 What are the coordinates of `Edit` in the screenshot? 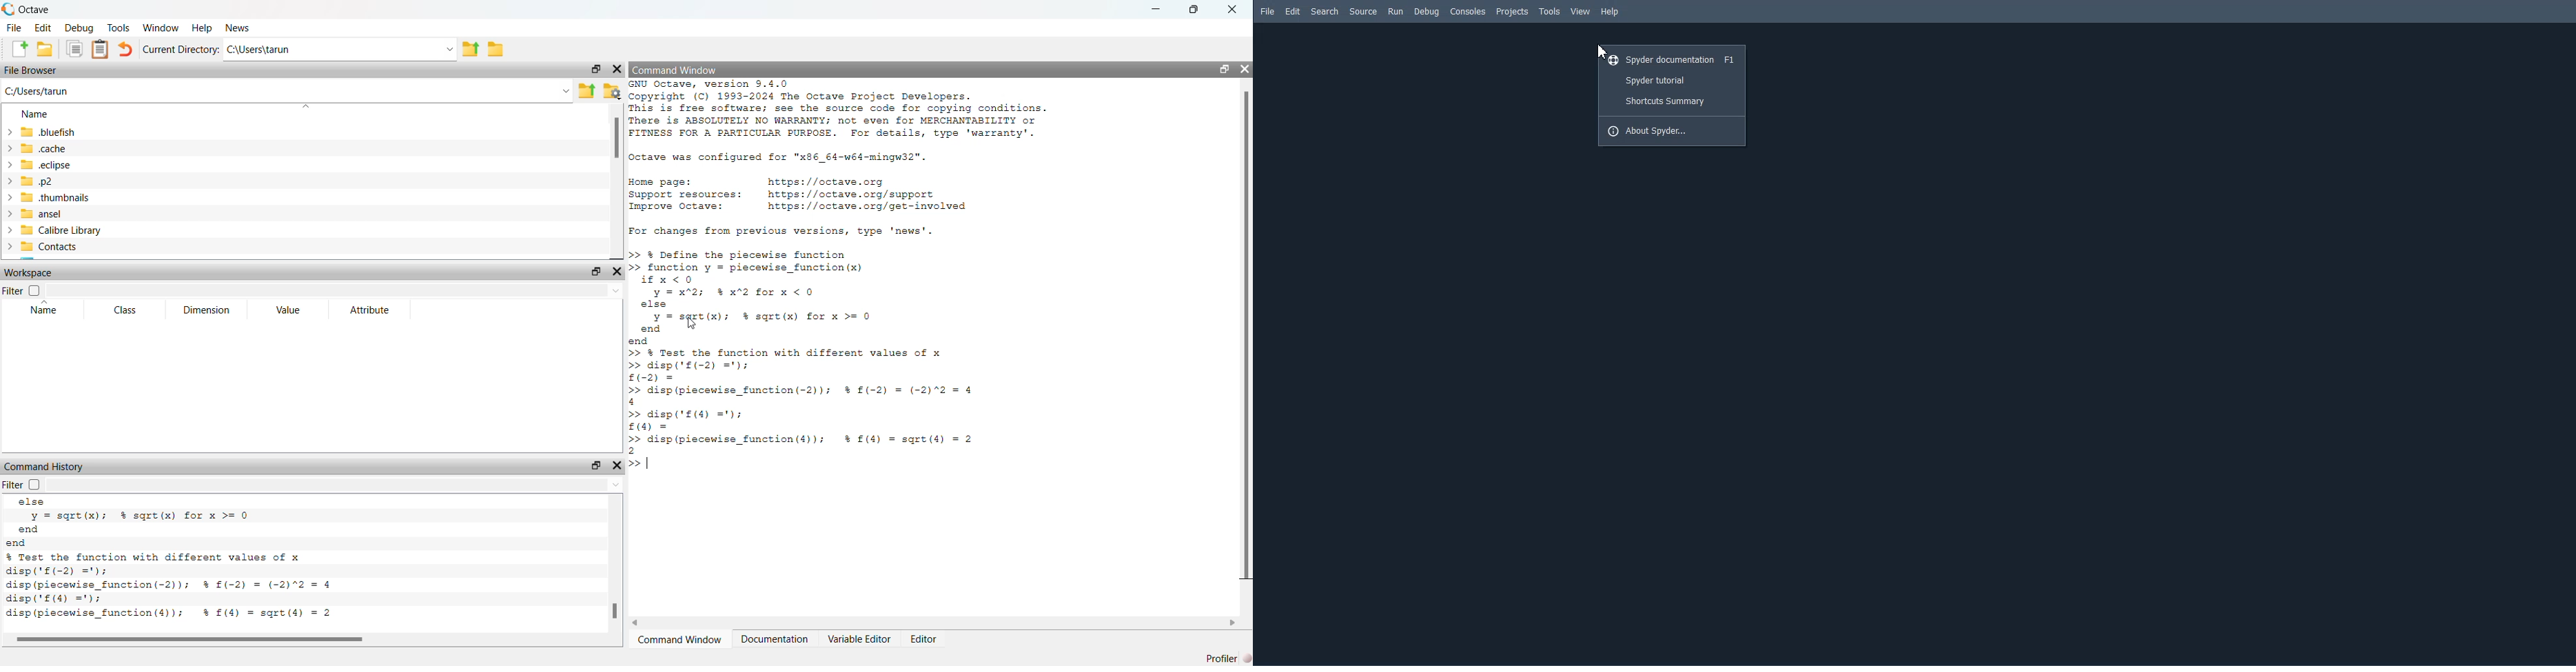 It's located at (44, 28).